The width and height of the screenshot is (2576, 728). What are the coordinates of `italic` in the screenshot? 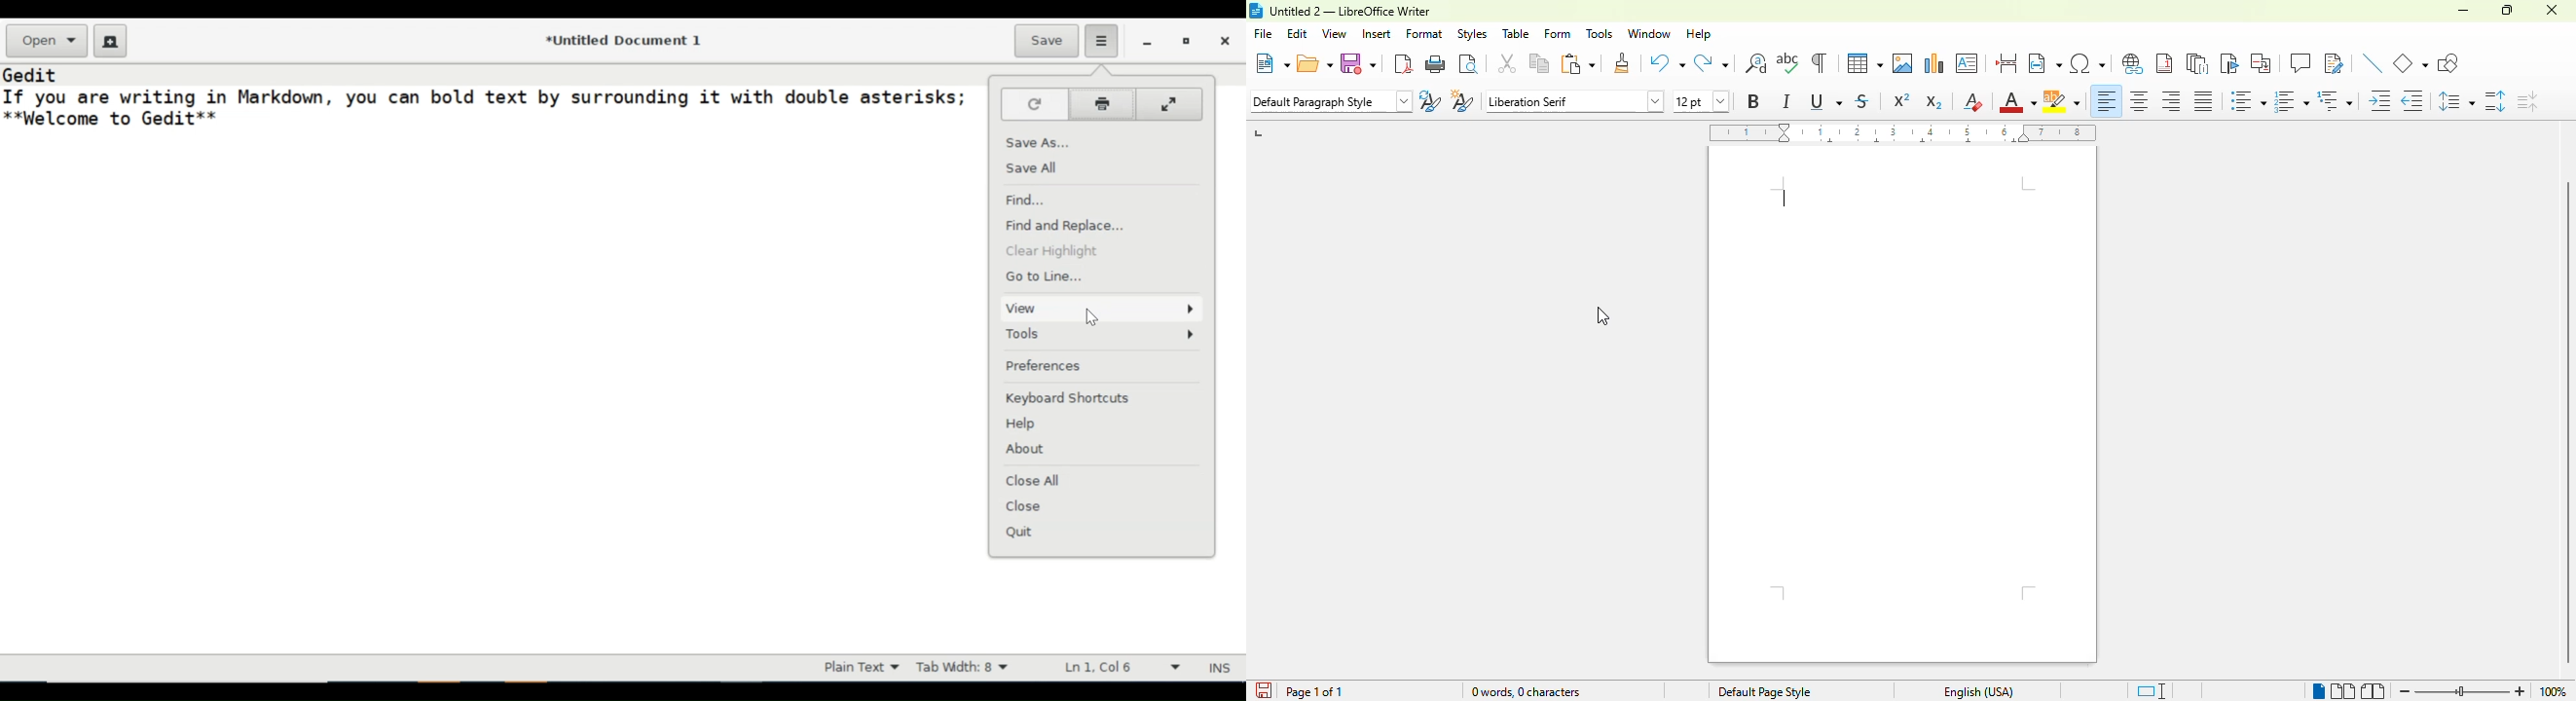 It's located at (1787, 100).